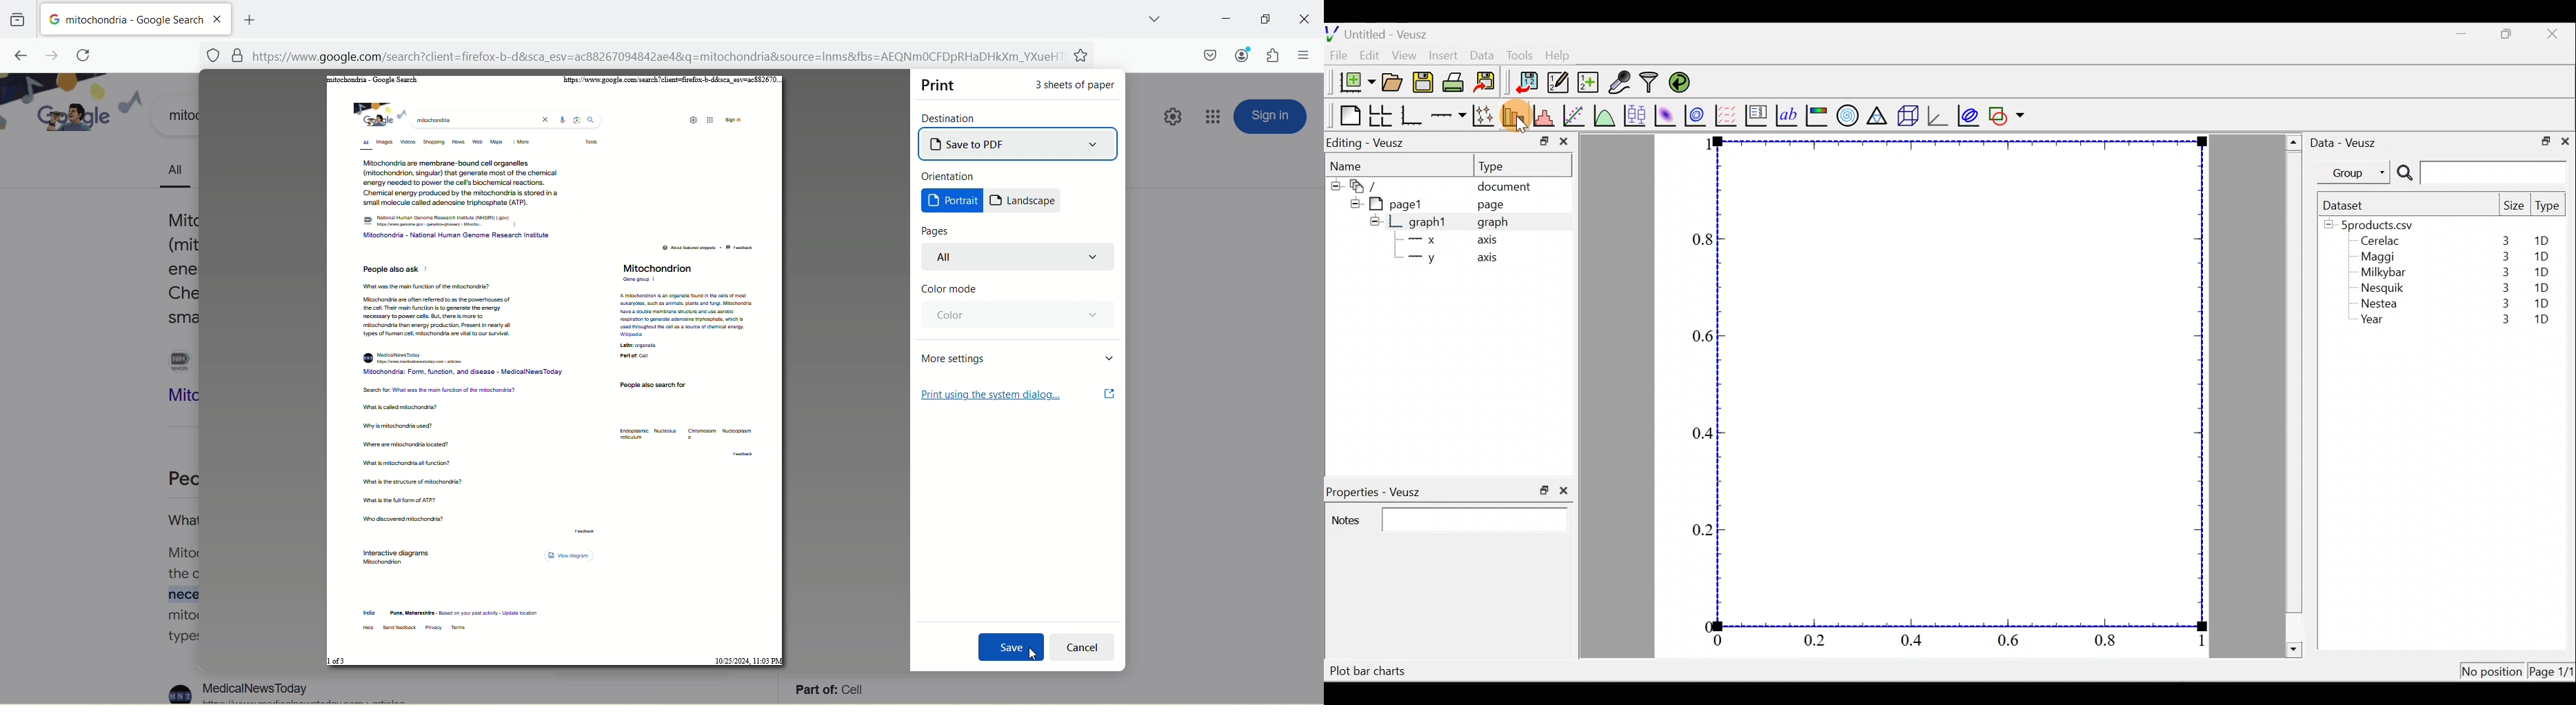 Image resolution: width=2576 pixels, height=728 pixels. What do you see at coordinates (952, 201) in the screenshot?
I see `portrait` at bounding box center [952, 201].